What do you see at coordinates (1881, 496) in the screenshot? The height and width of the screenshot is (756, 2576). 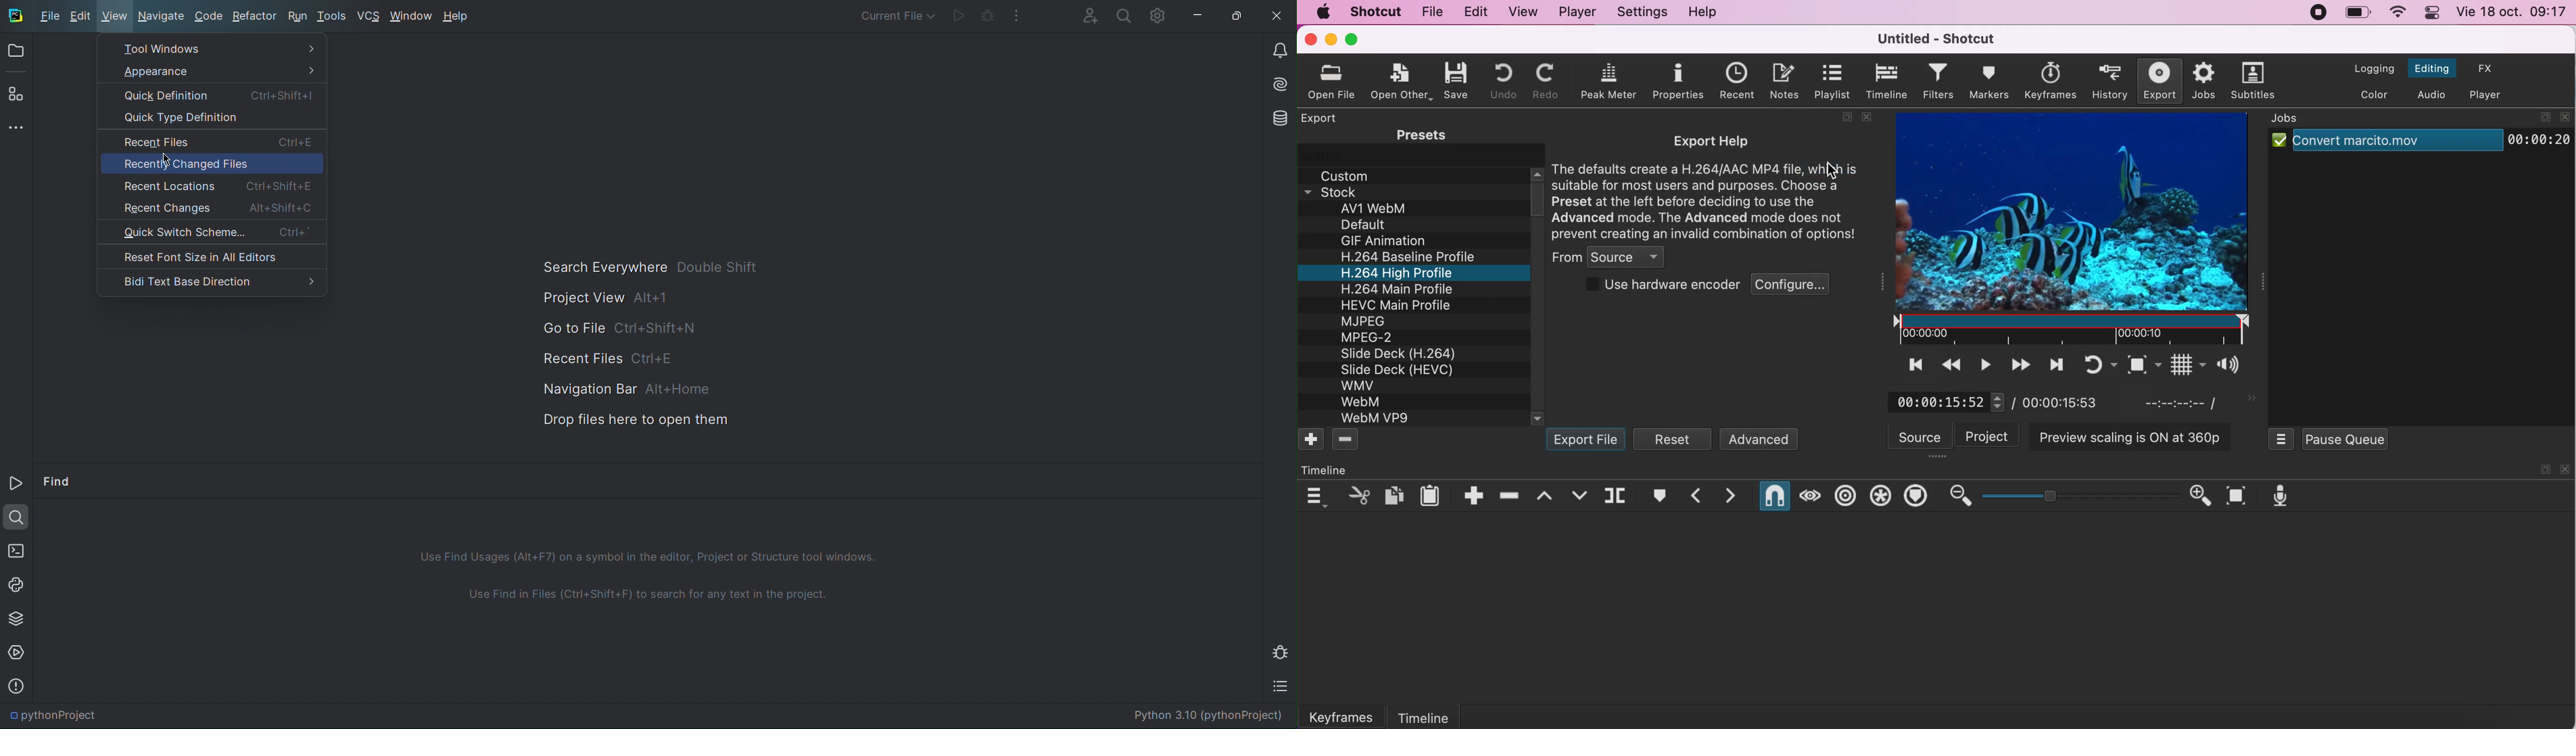 I see `ripple all tracks` at bounding box center [1881, 496].